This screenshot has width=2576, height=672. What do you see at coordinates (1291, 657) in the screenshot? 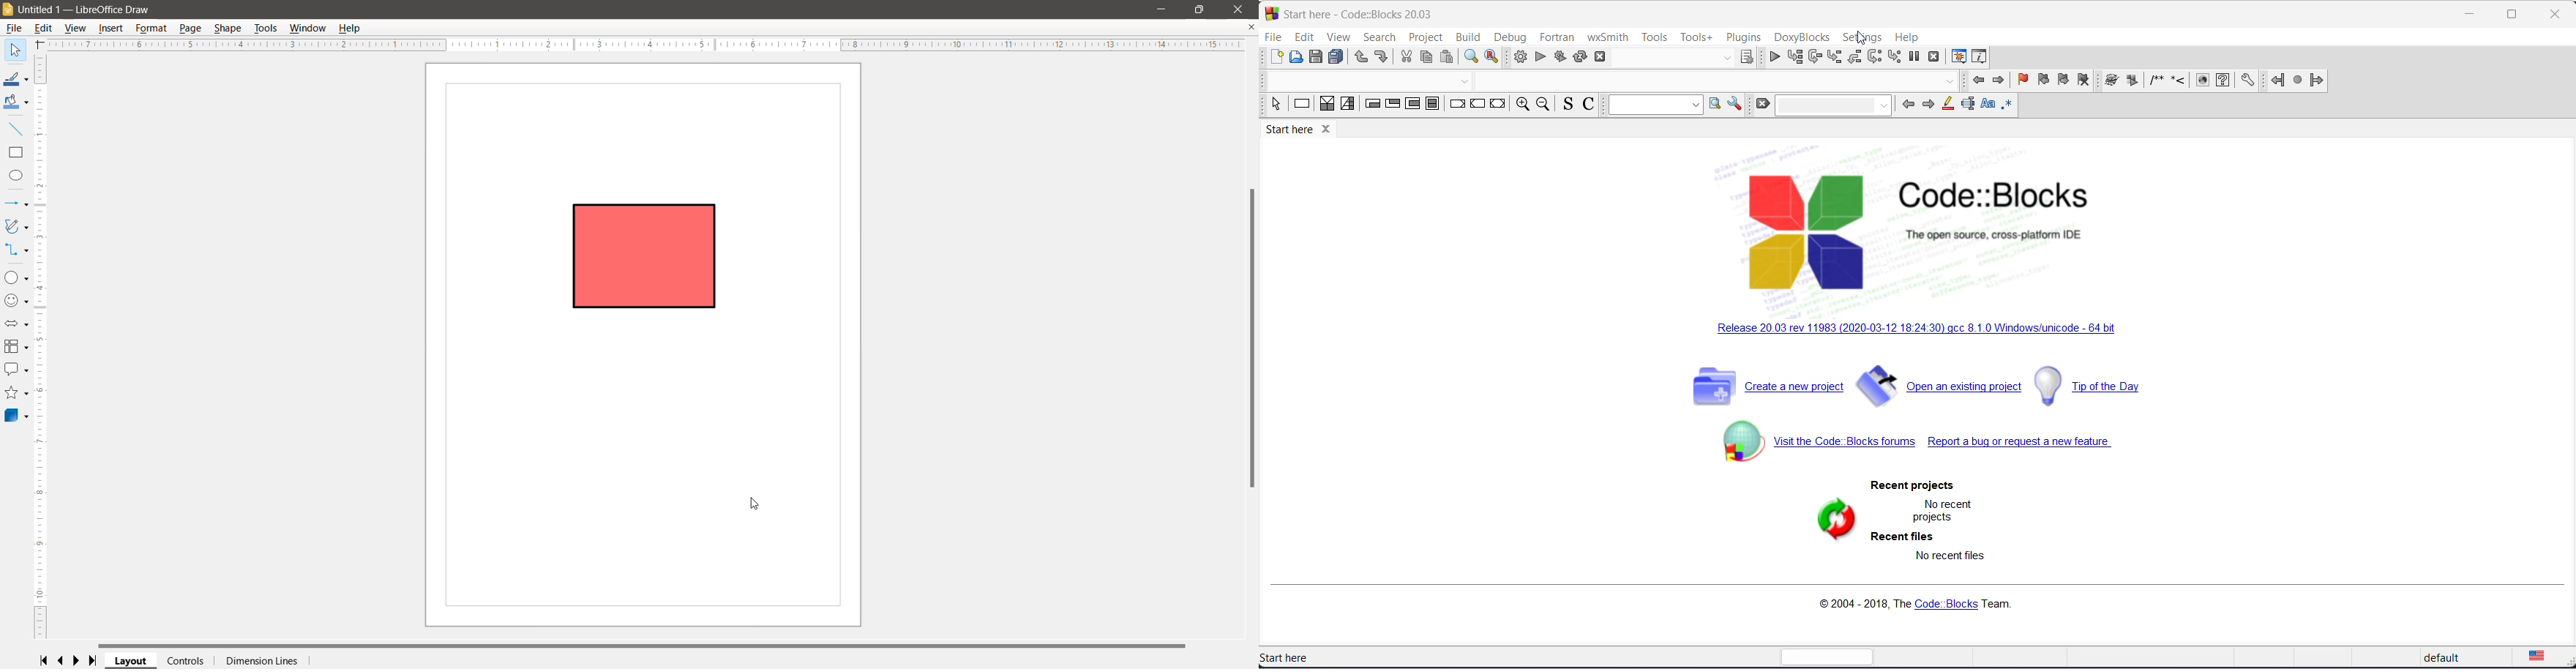
I see `start here` at bounding box center [1291, 657].